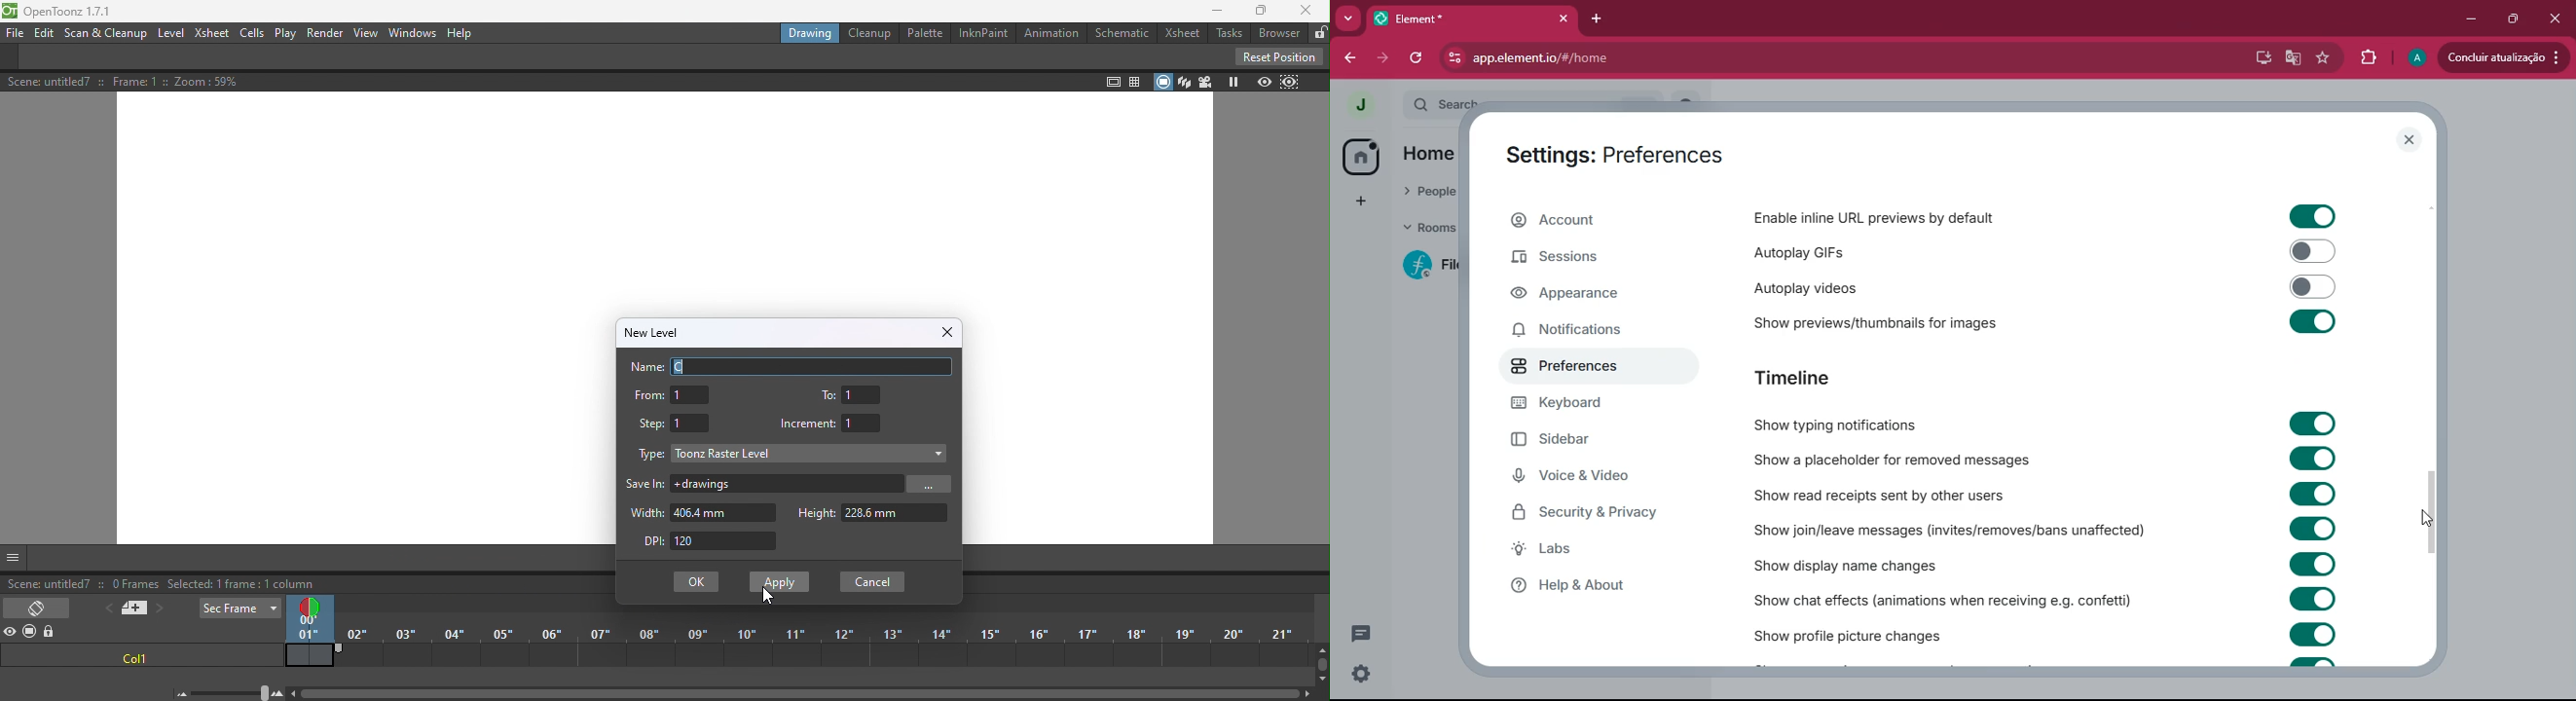 This screenshot has height=728, width=2576. Describe the element at coordinates (646, 484) in the screenshot. I see `Save in` at that location.